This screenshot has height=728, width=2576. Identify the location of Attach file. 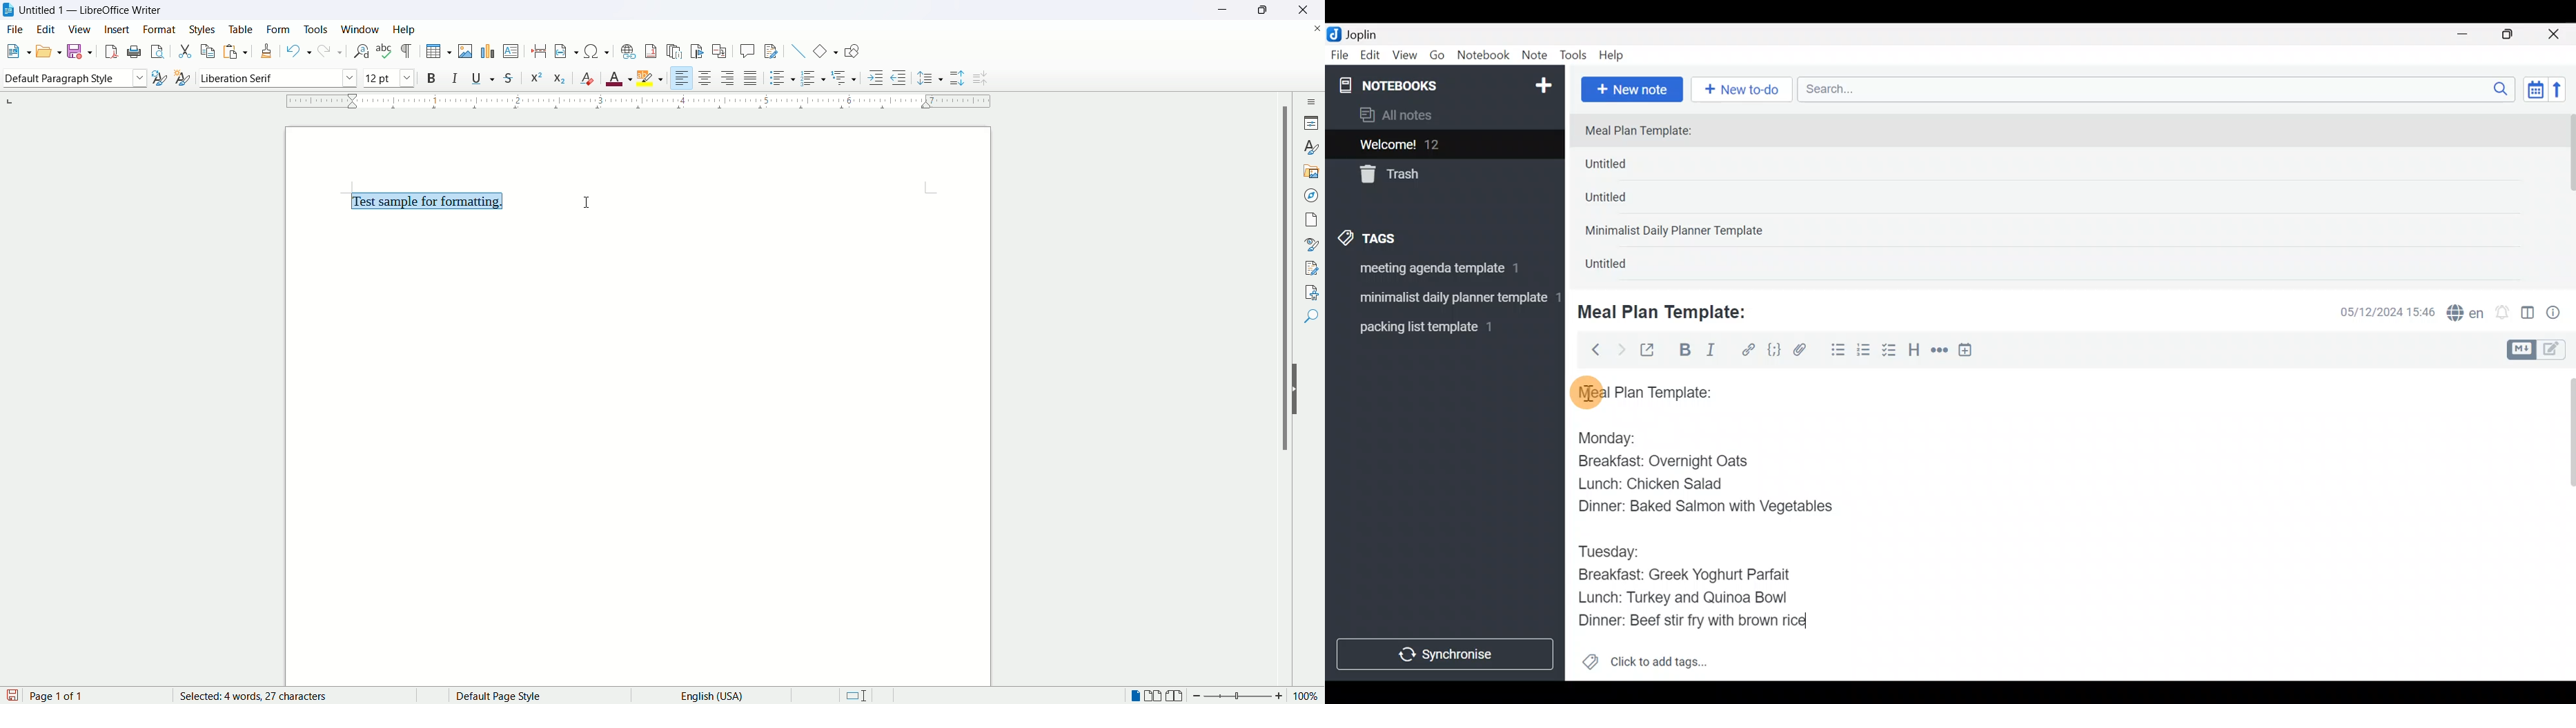
(1804, 351).